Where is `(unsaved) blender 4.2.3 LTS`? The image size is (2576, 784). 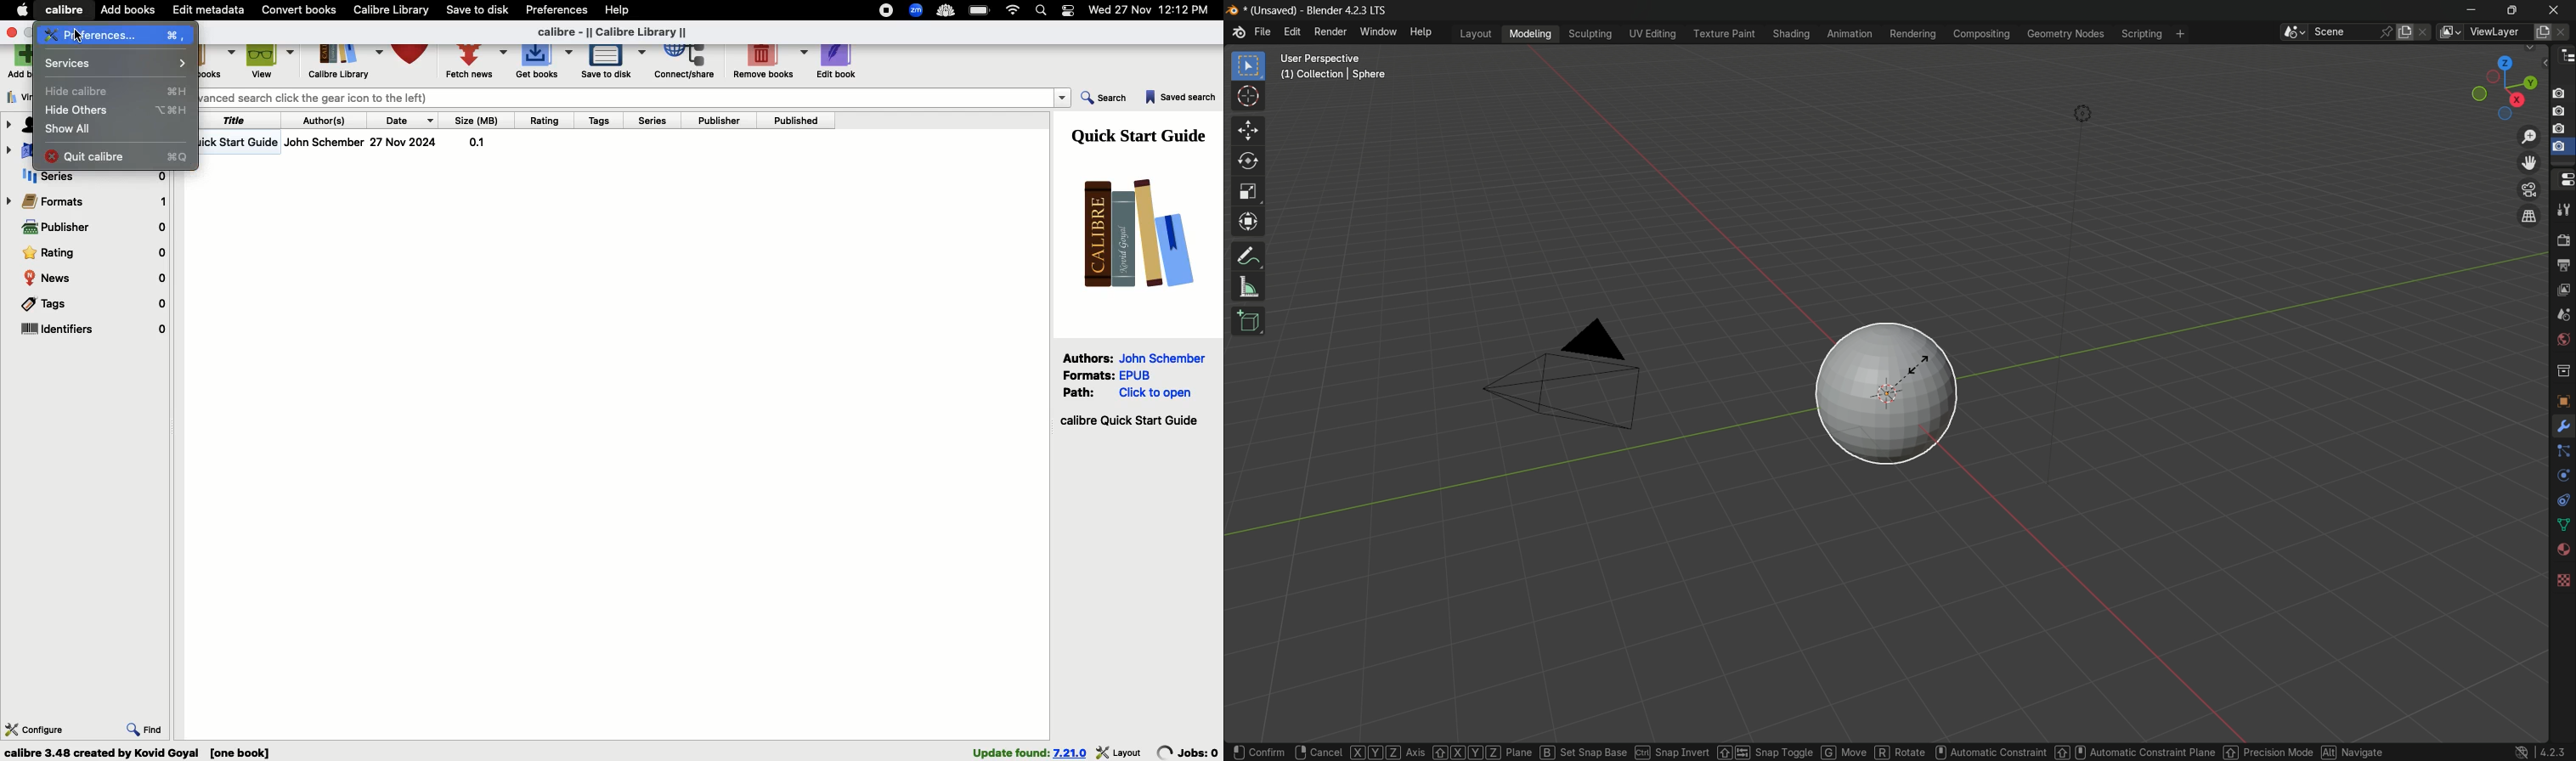 (unsaved) blender 4.2.3 LTS is located at coordinates (1306, 11).